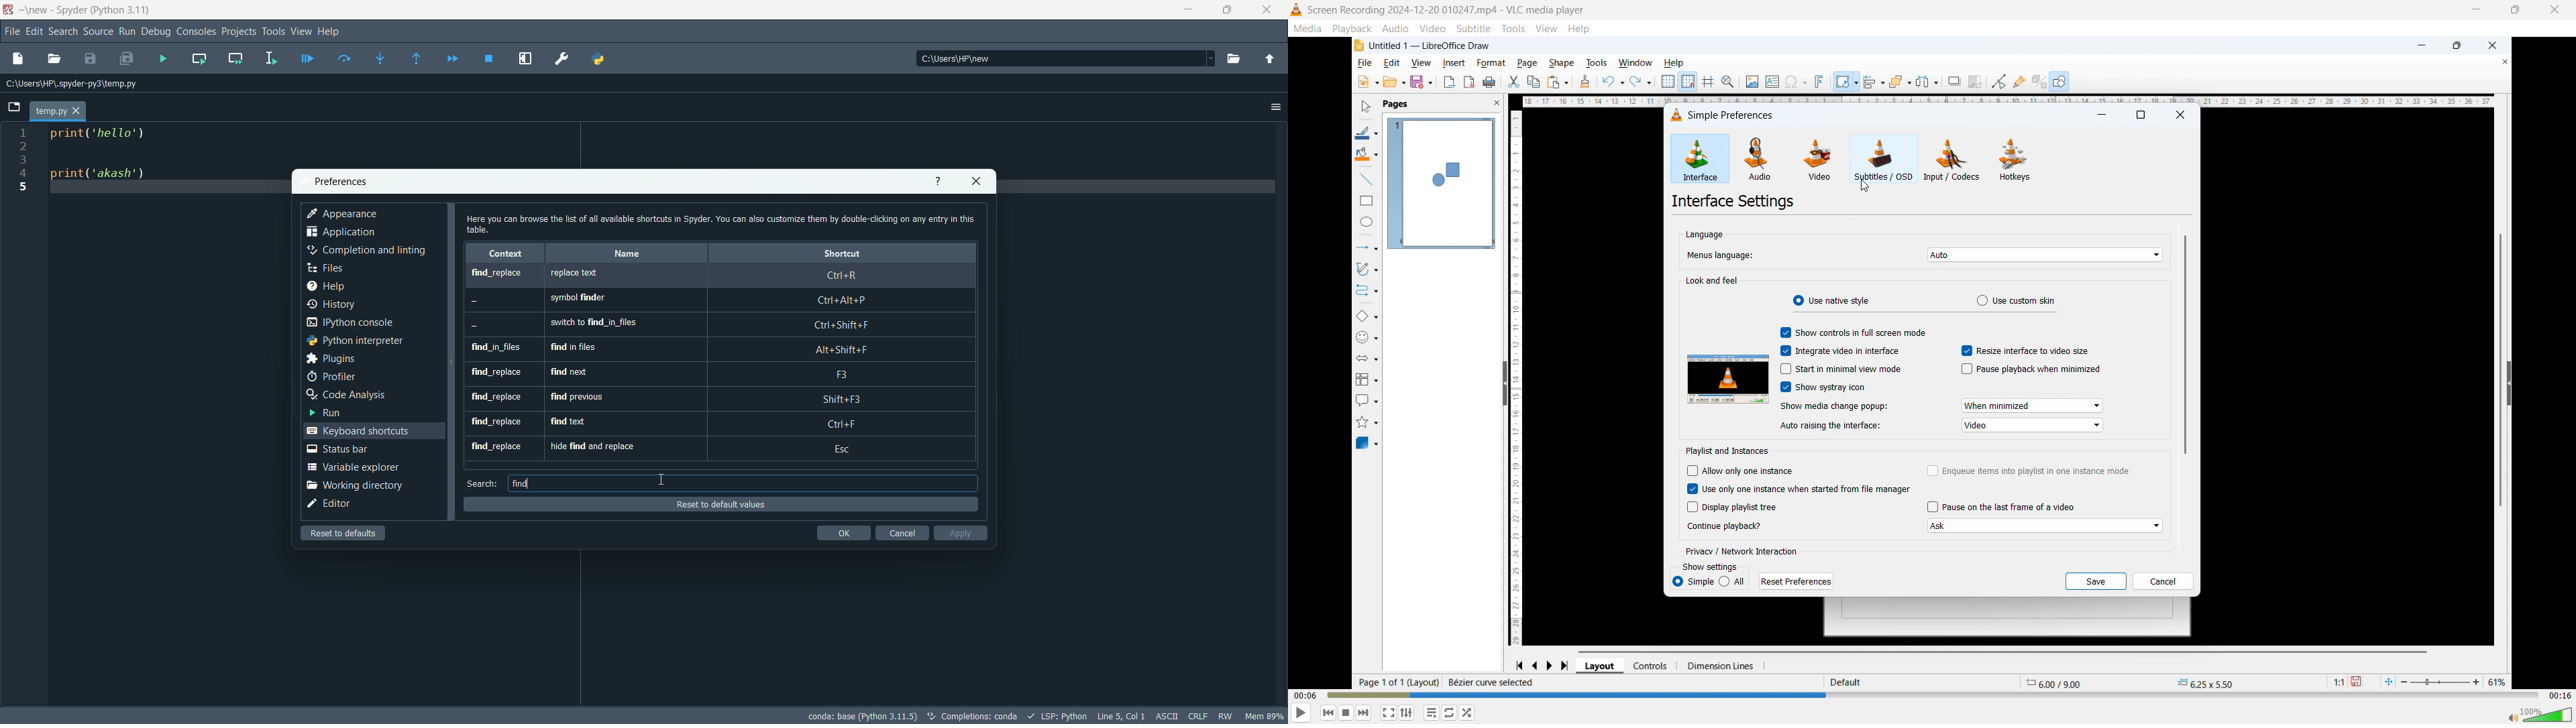 The height and width of the screenshot is (728, 2576). What do you see at coordinates (709, 449) in the screenshot?
I see `find_replace, hide find and replace, Esc` at bounding box center [709, 449].